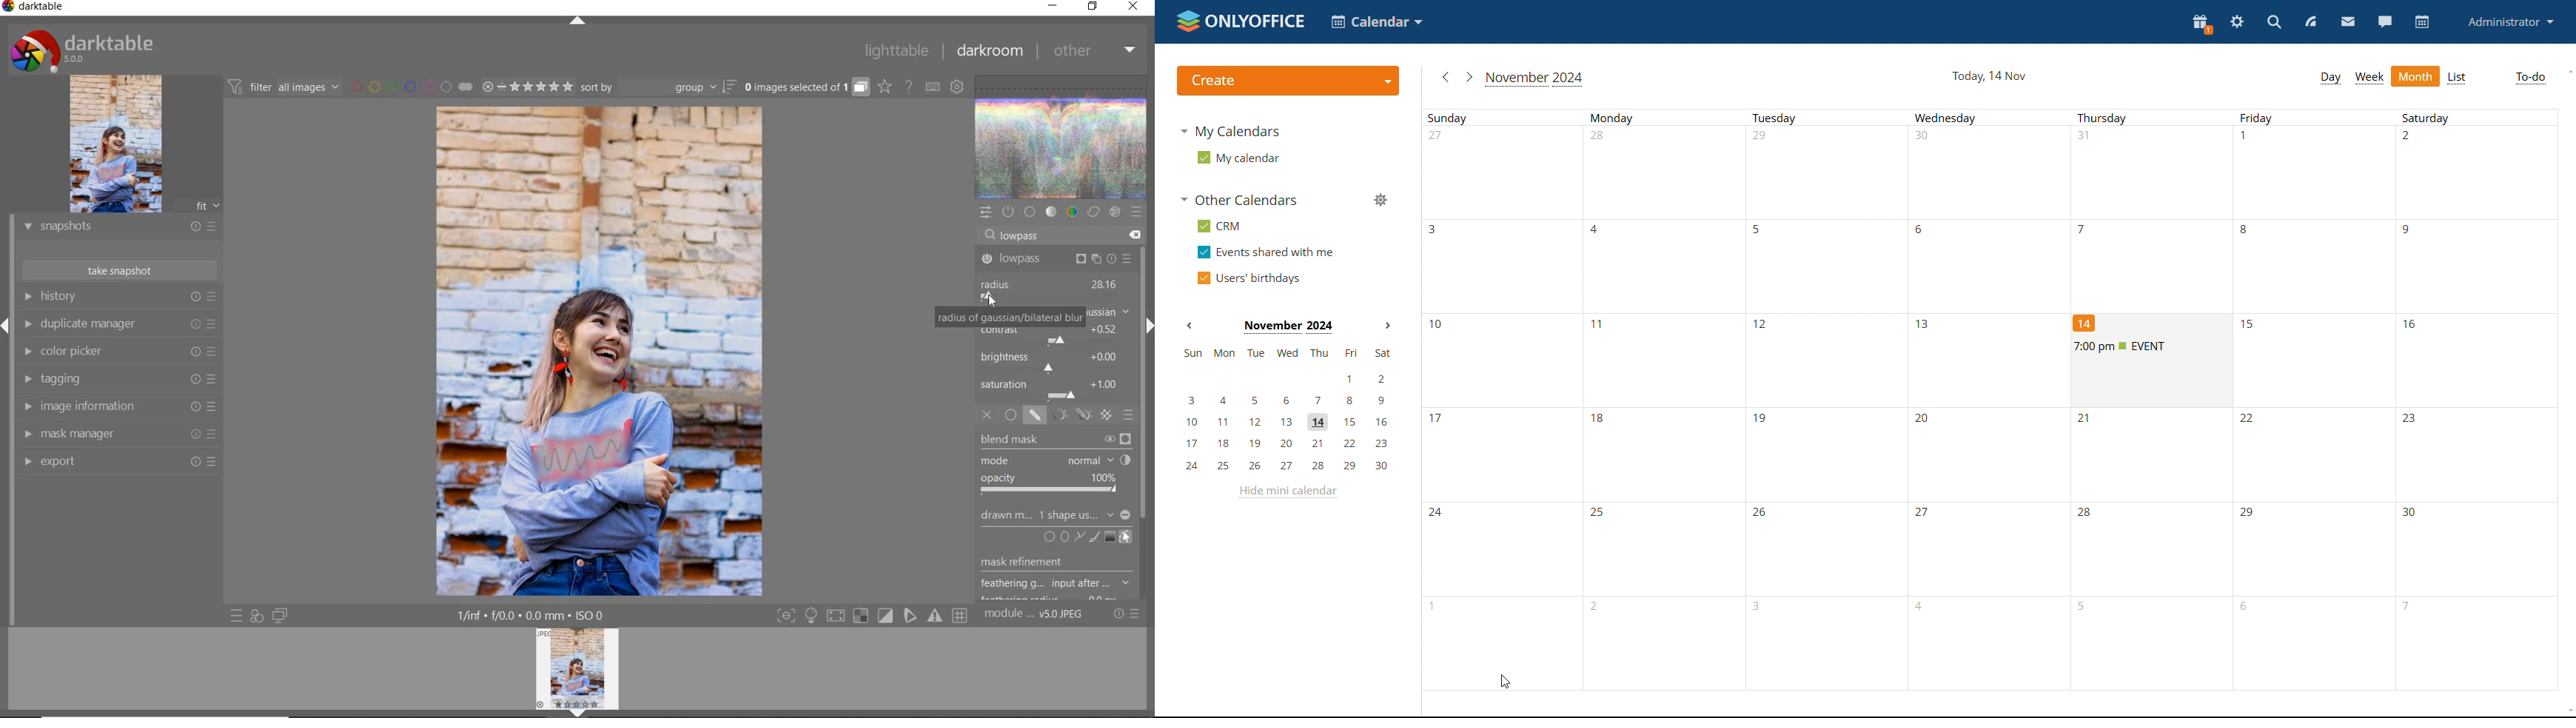  I want to click on module..v50JPEG, so click(1036, 615).